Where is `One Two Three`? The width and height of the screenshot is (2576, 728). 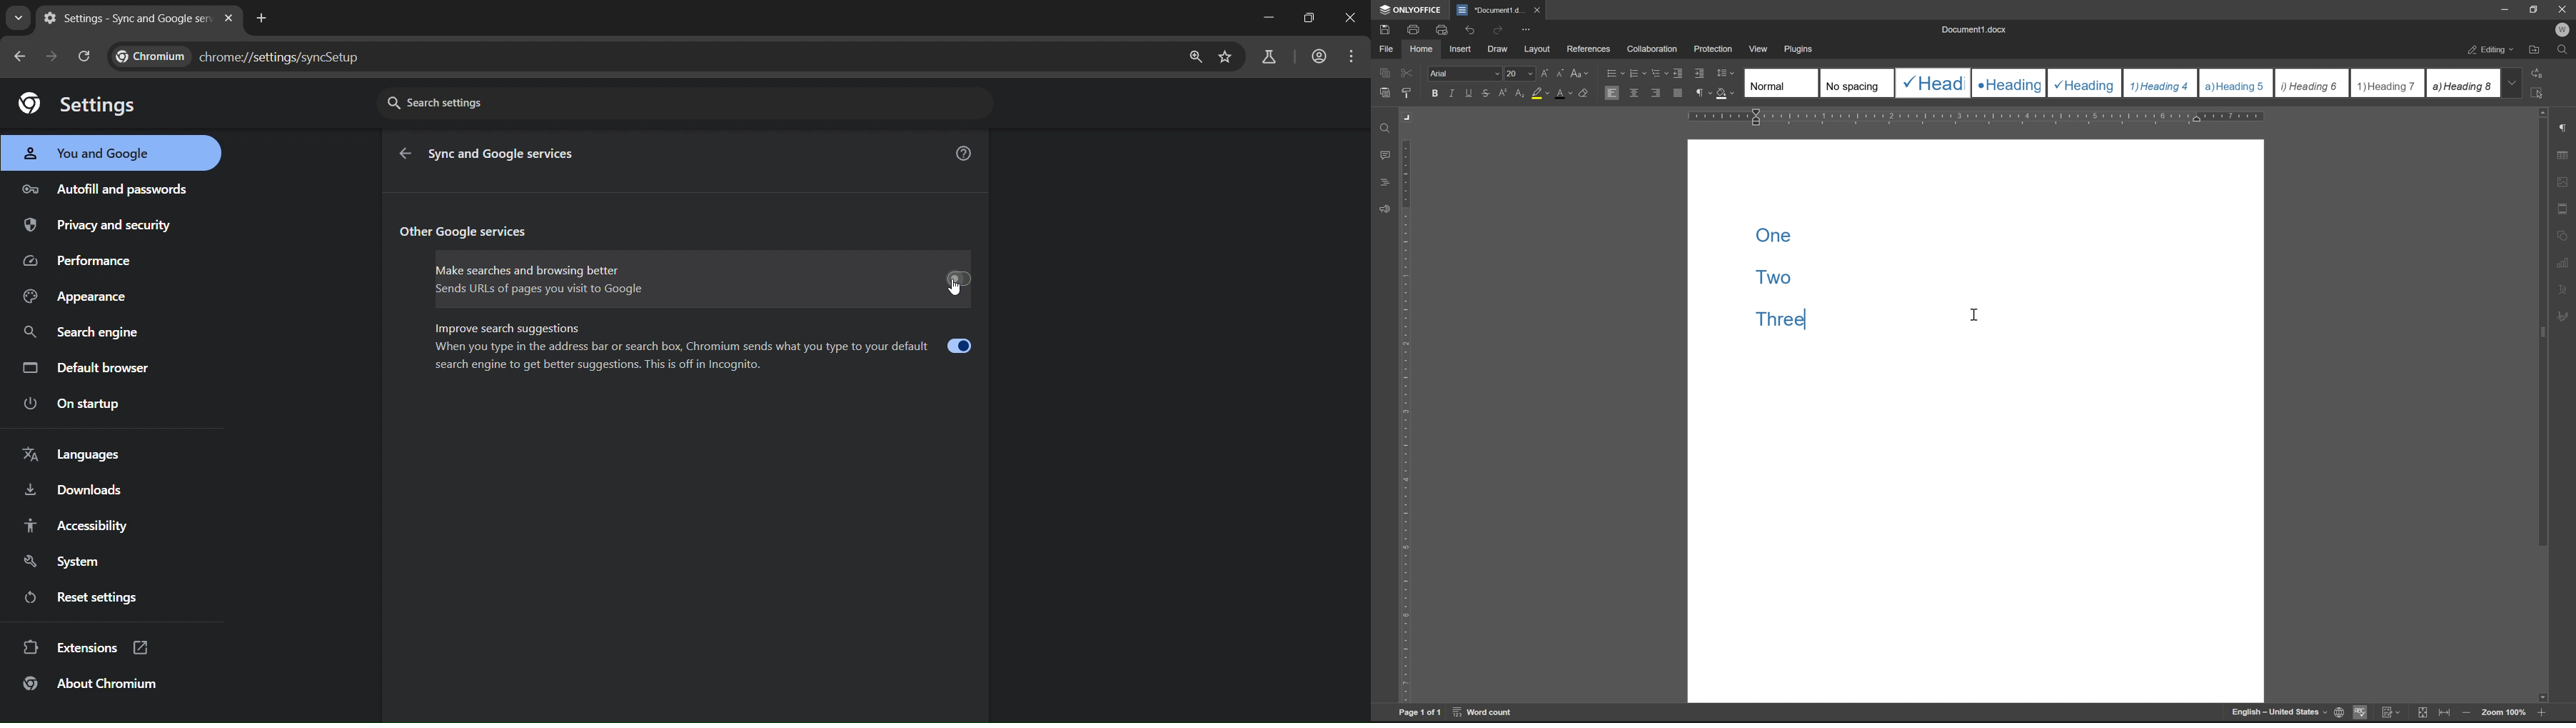 One Two Three is located at coordinates (1791, 293).